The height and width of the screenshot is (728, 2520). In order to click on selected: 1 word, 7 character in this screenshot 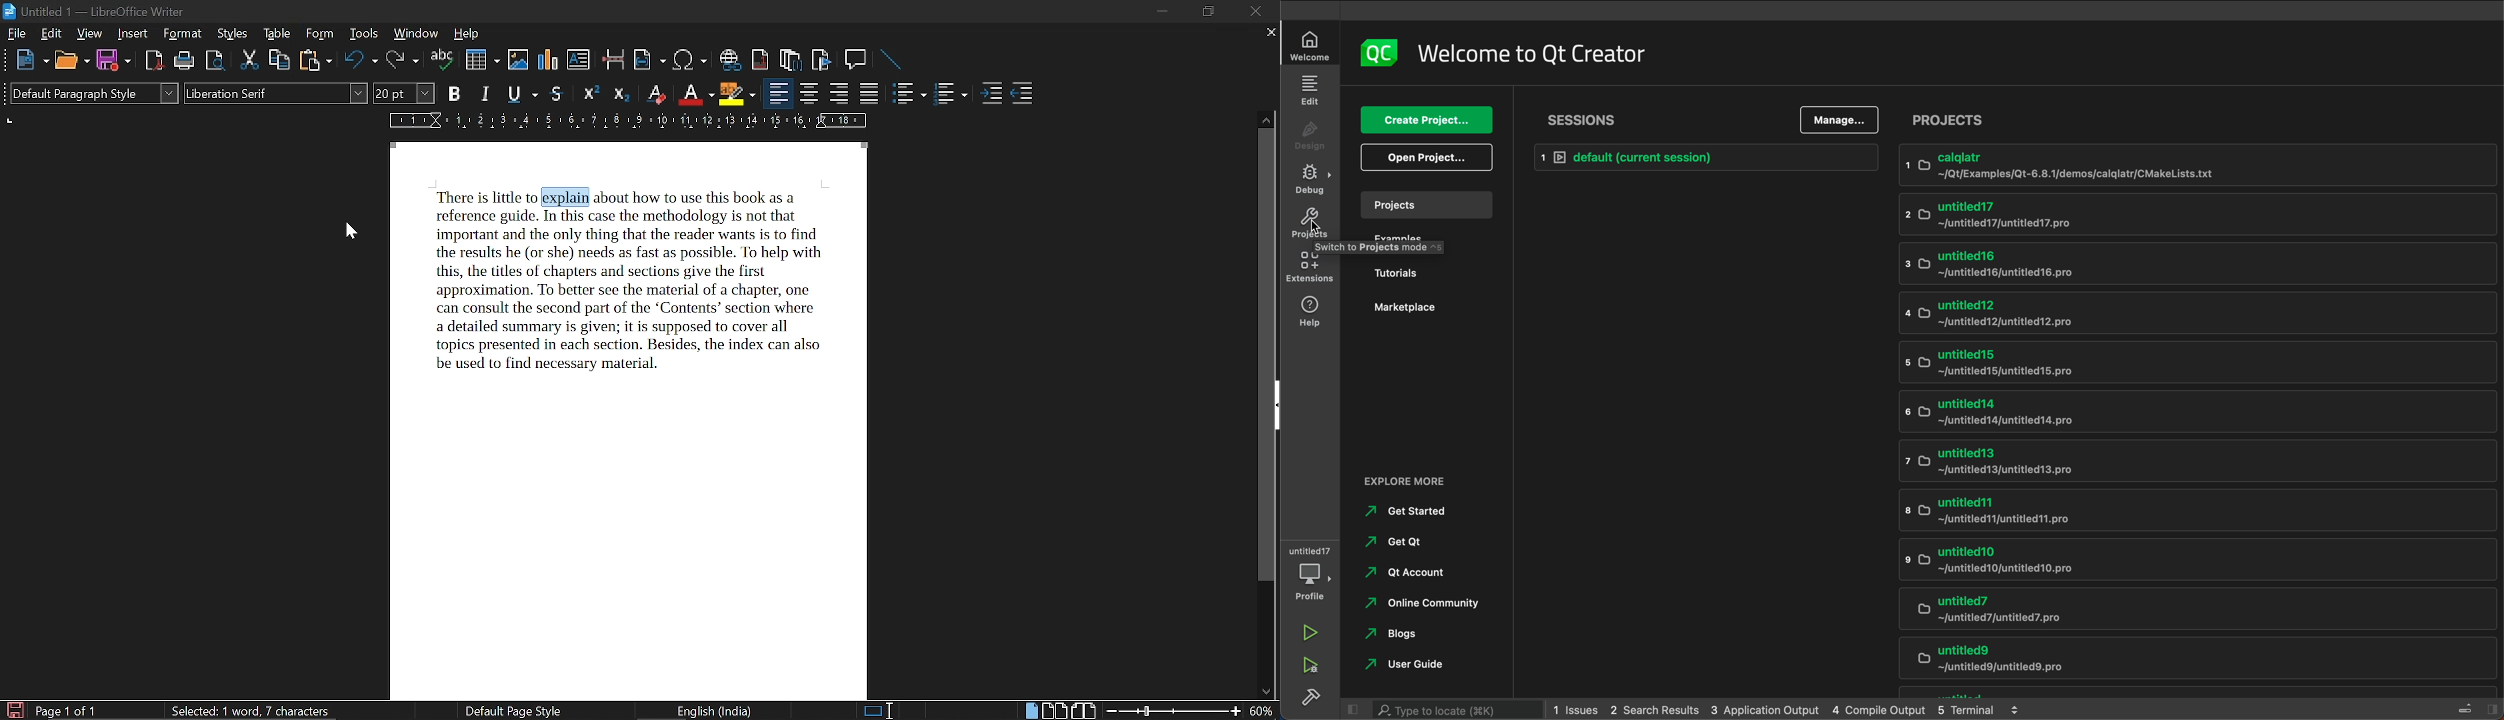, I will do `click(250, 712)`.